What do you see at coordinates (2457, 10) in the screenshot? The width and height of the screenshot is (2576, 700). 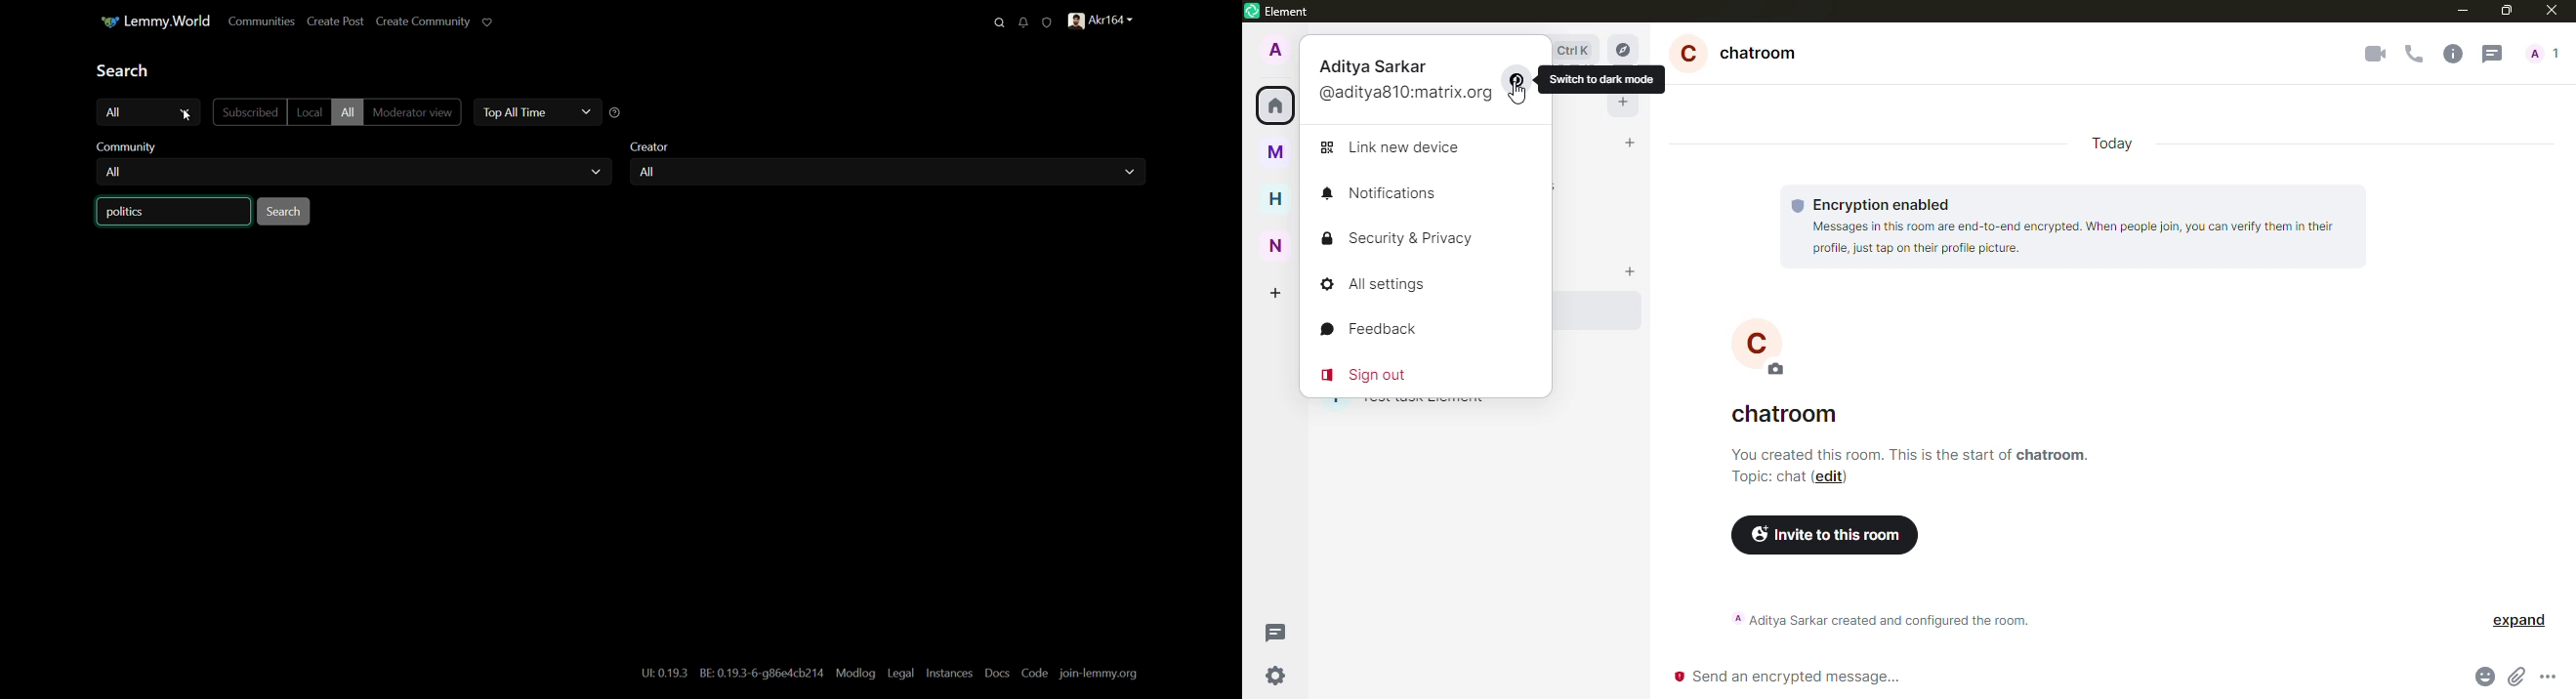 I see `minimize` at bounding box center [2457, 10].